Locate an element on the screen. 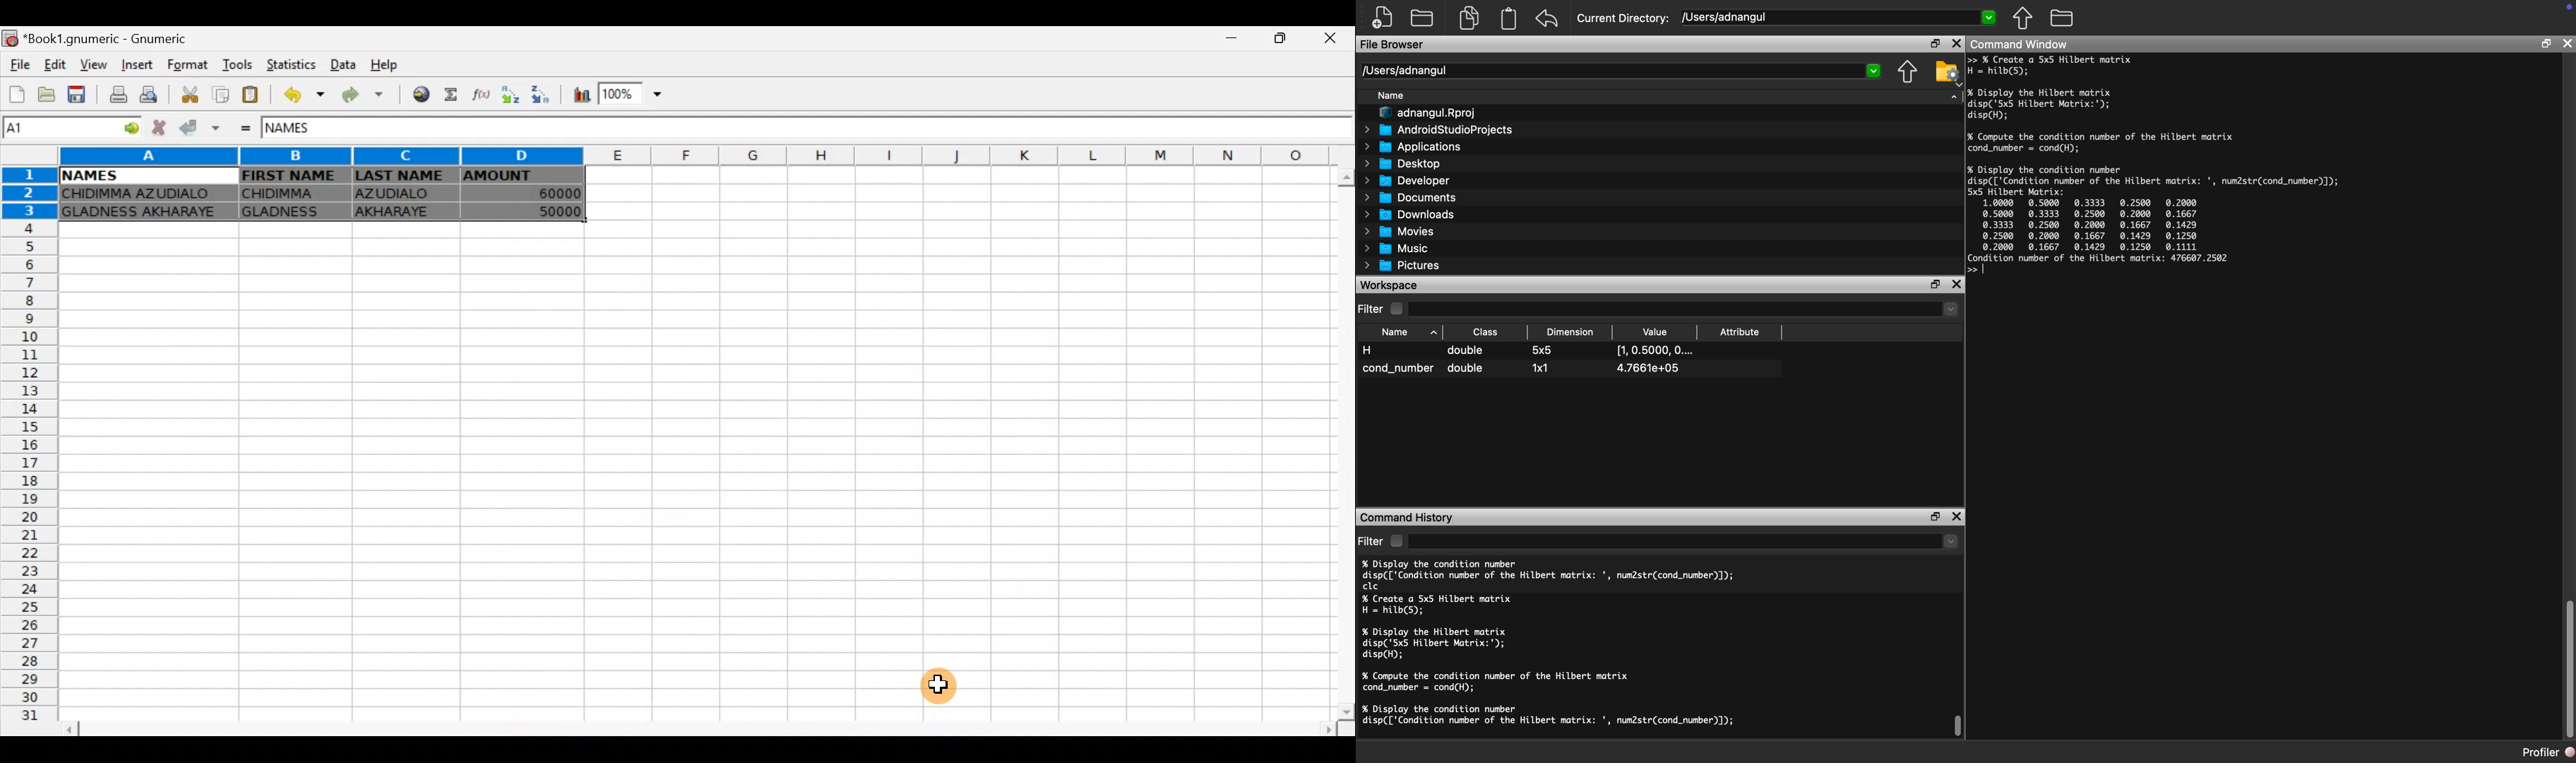 This screenshot has width=2576, height=784. Formula bar is located at coordinates (849, 126).